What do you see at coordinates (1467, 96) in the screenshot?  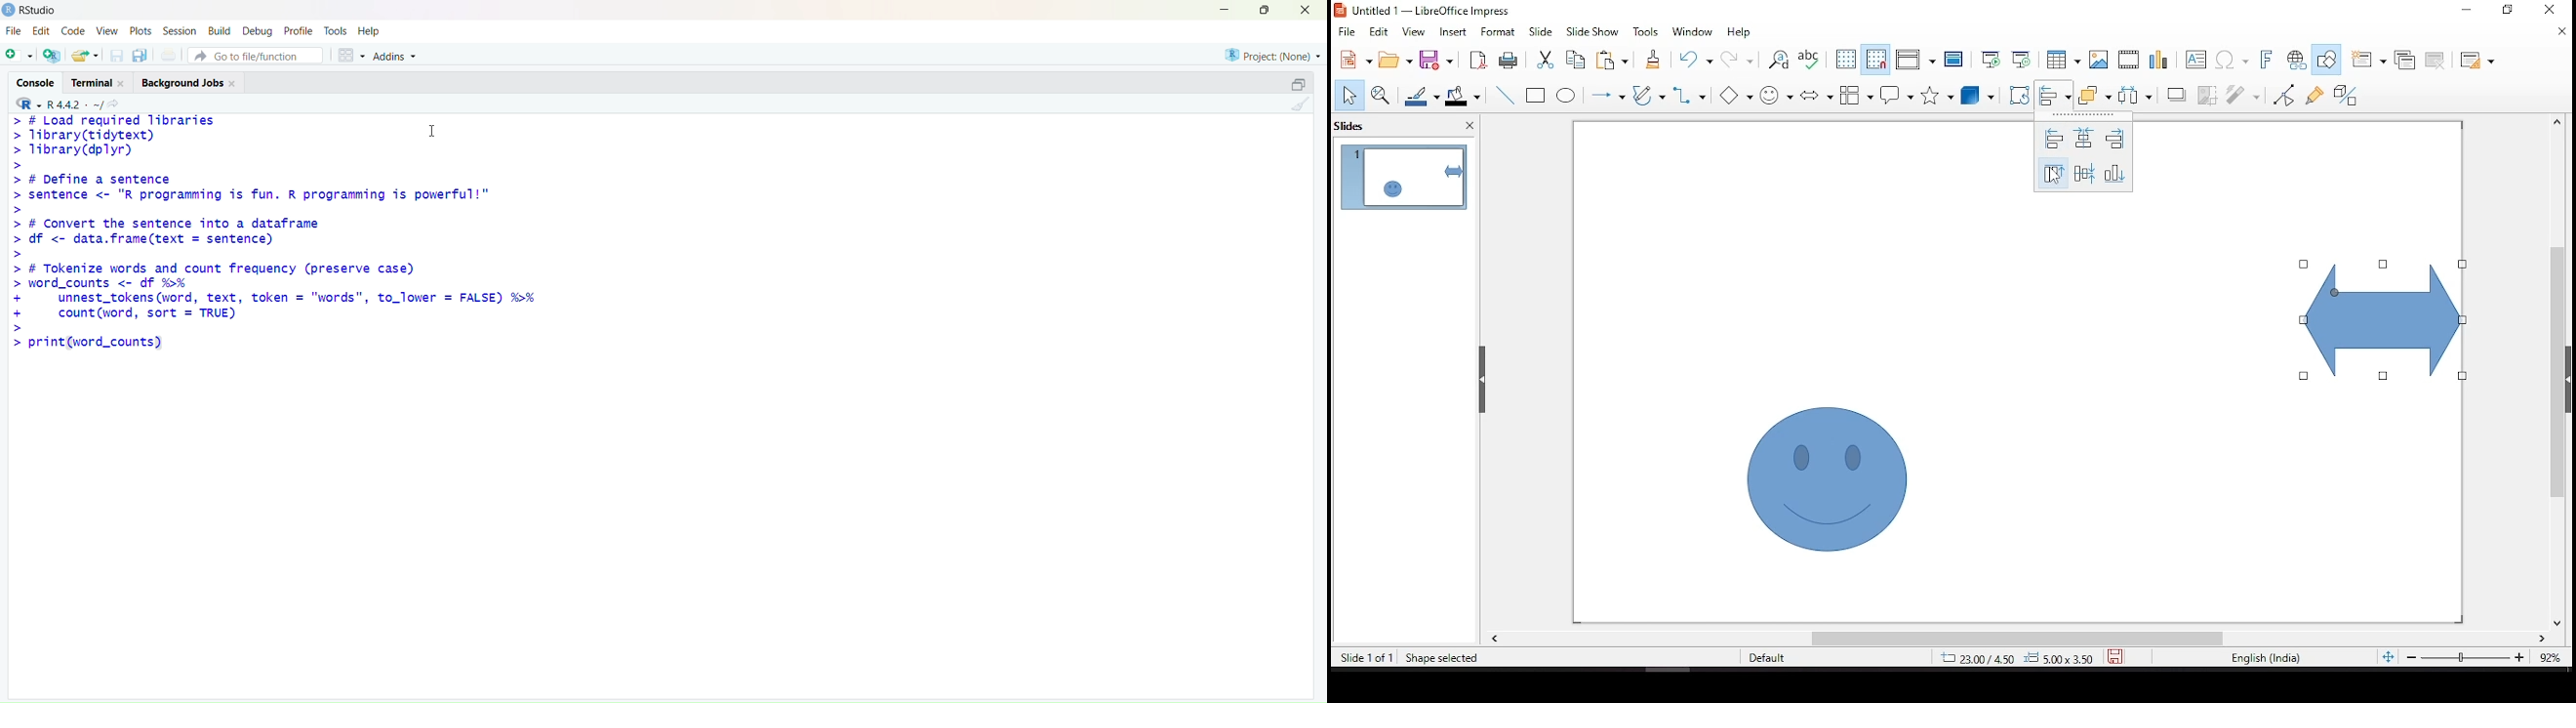 I see `fill color` at bounding box center [1467, 96].